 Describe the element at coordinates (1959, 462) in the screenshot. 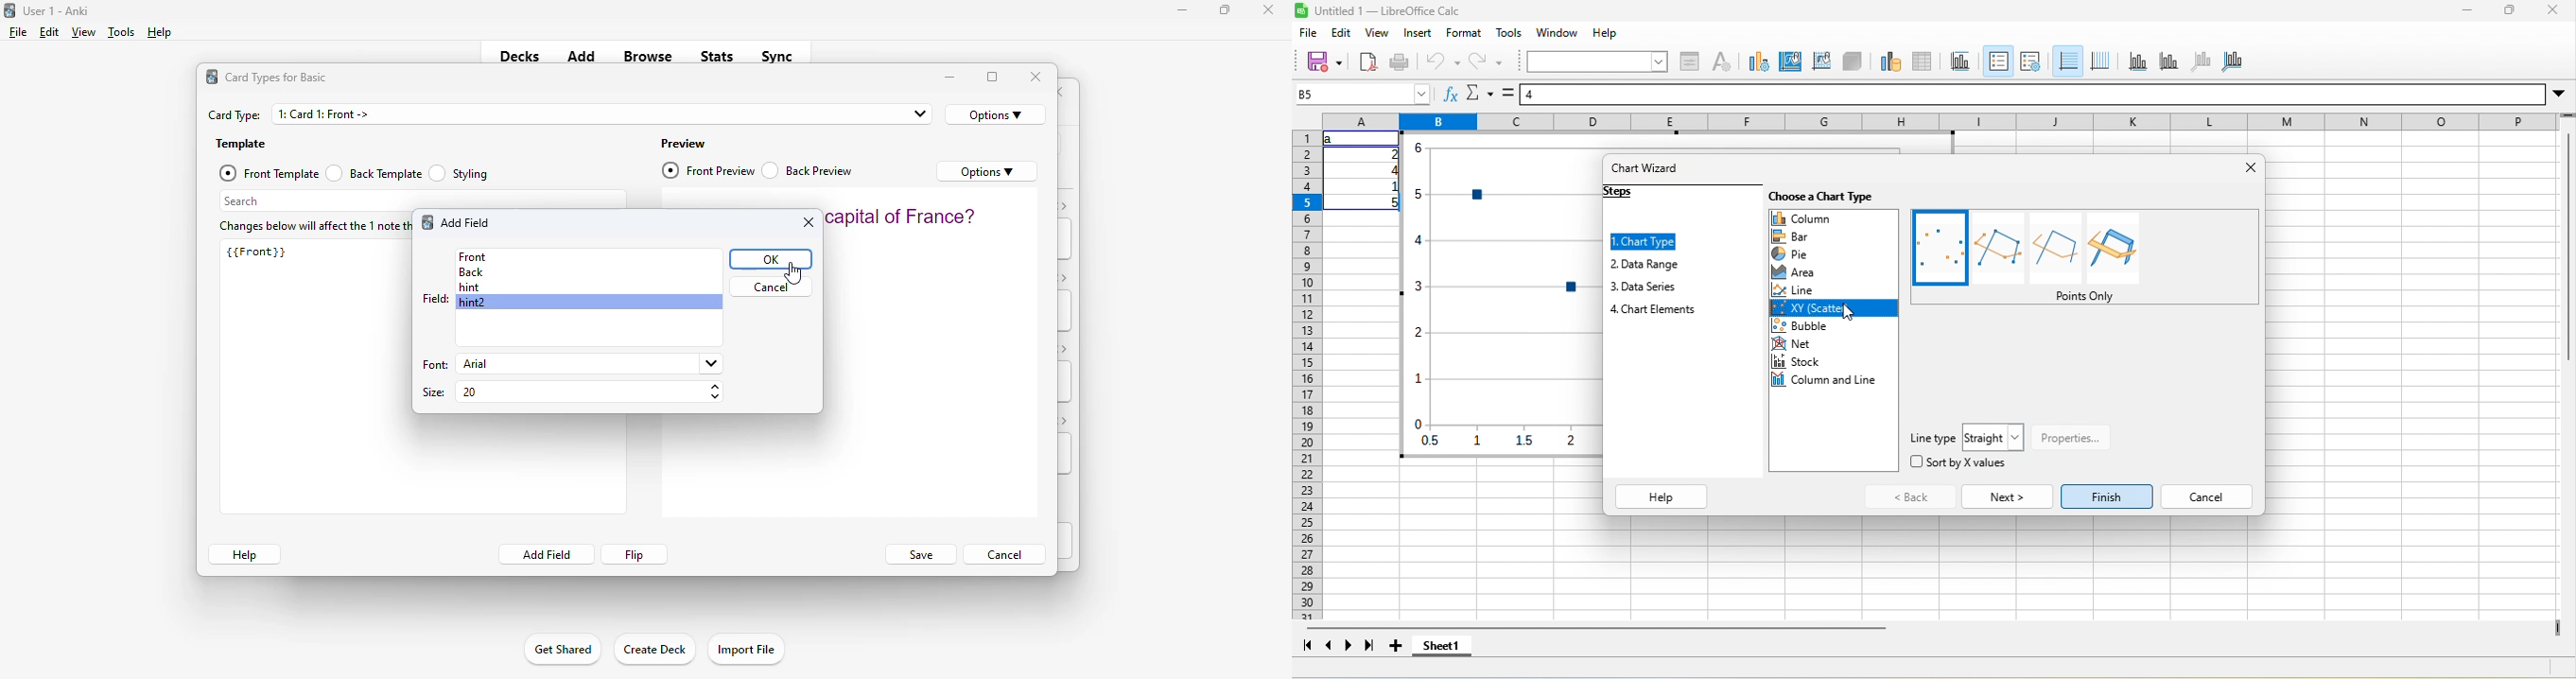

I see `sort by x values` at that location.